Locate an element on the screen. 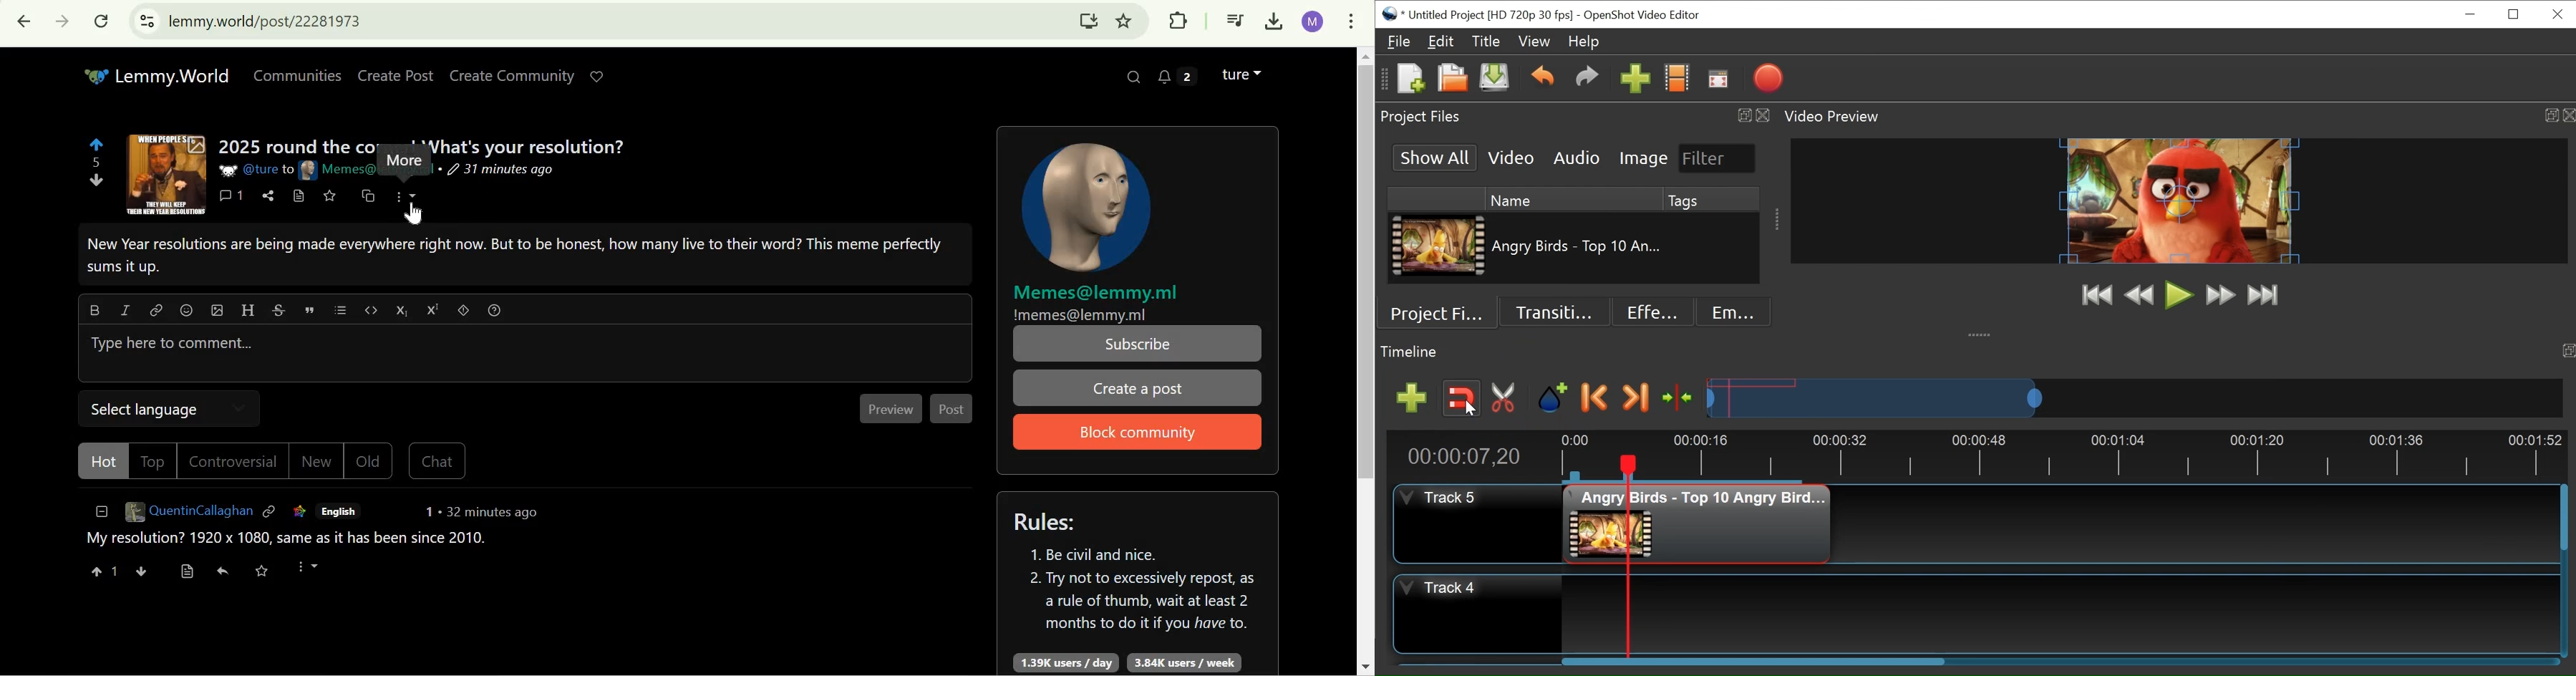 The image size is (2576, 700). 1 comments is located at coordinates (233, 197).